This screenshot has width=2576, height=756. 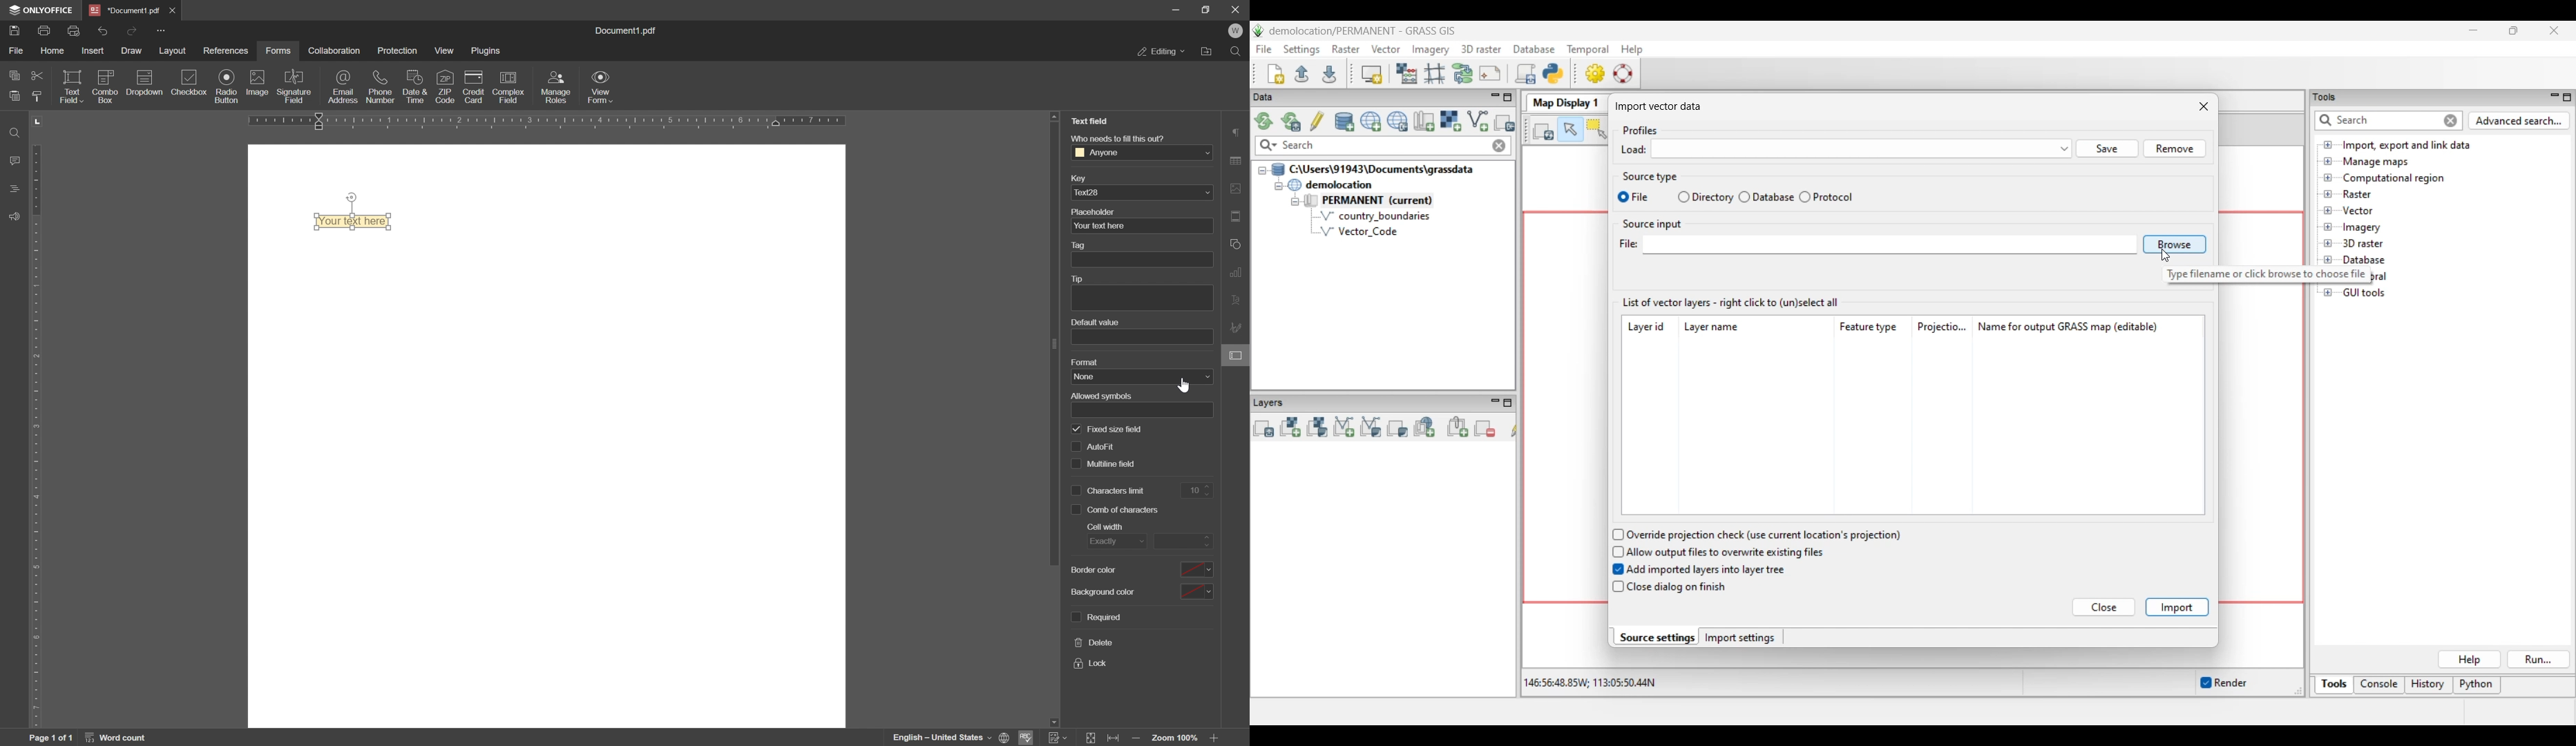 What do you see at coordinates (621, 30) in the screenshot?
I see `document1.pdf` at bounding box center [621, 30].